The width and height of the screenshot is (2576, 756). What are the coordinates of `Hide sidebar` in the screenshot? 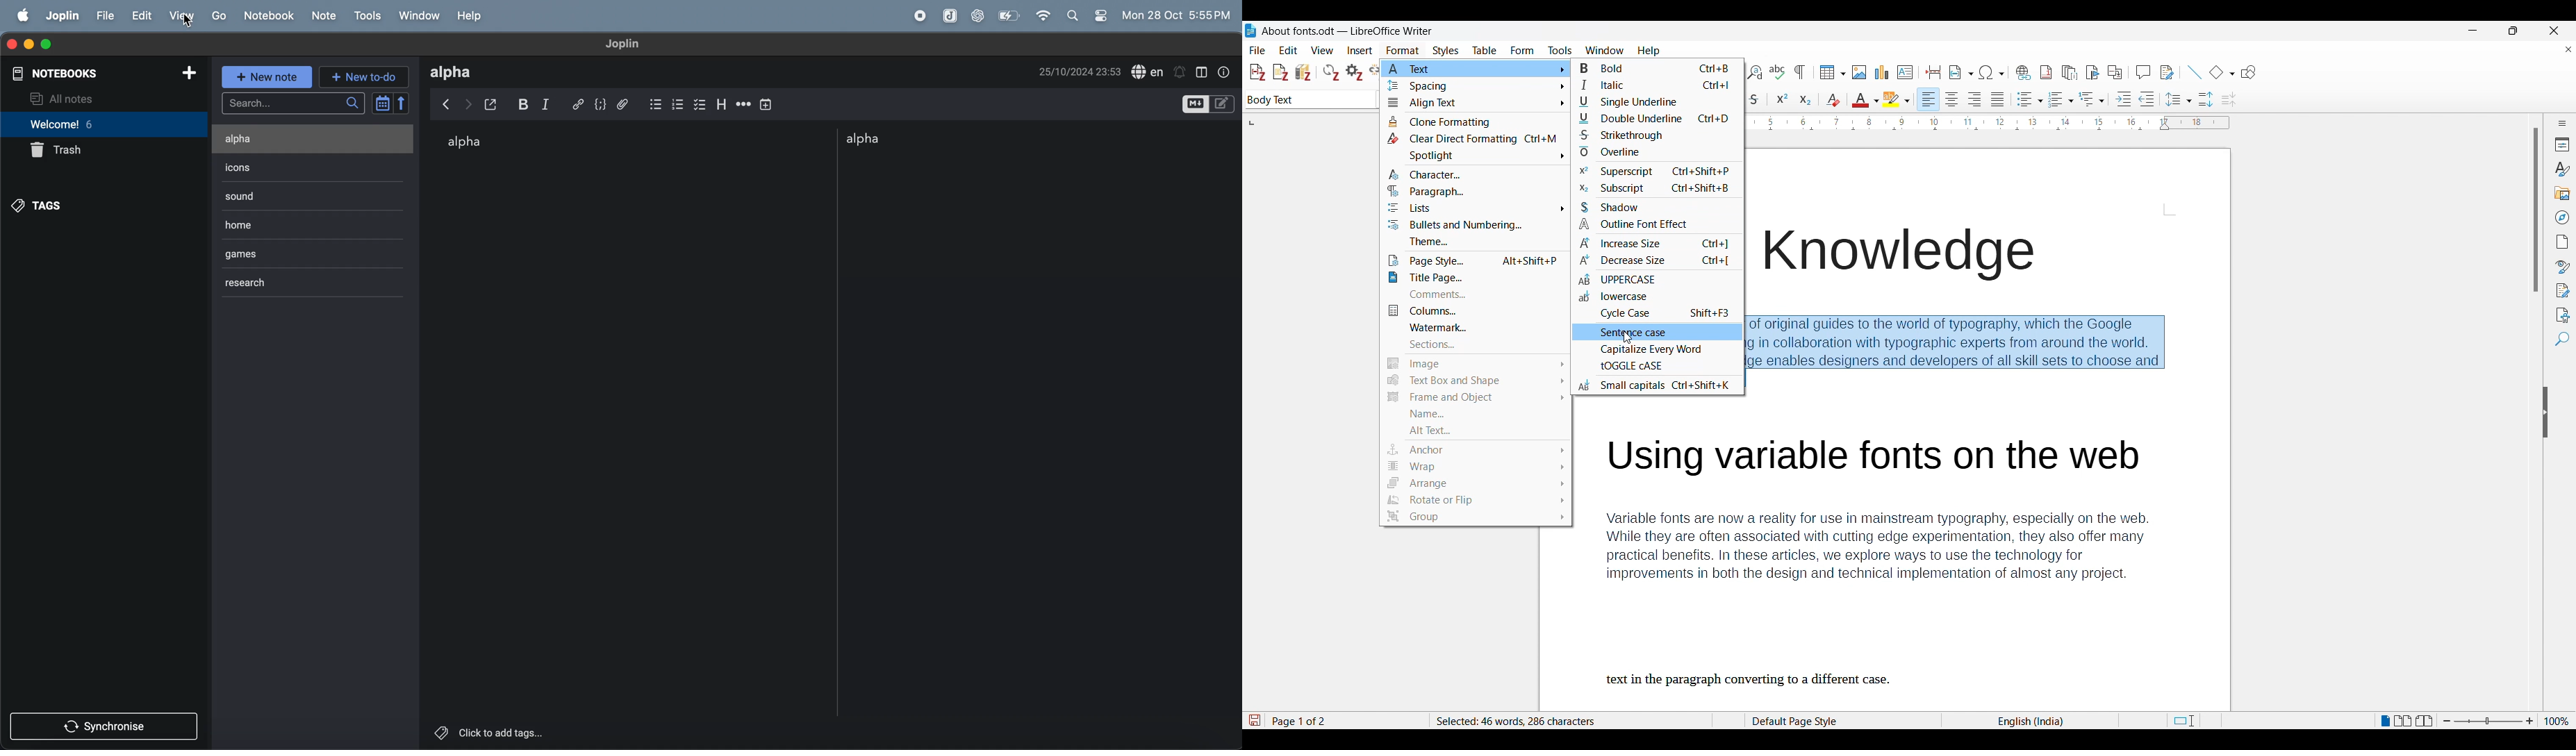 It's located at (2545, 412).